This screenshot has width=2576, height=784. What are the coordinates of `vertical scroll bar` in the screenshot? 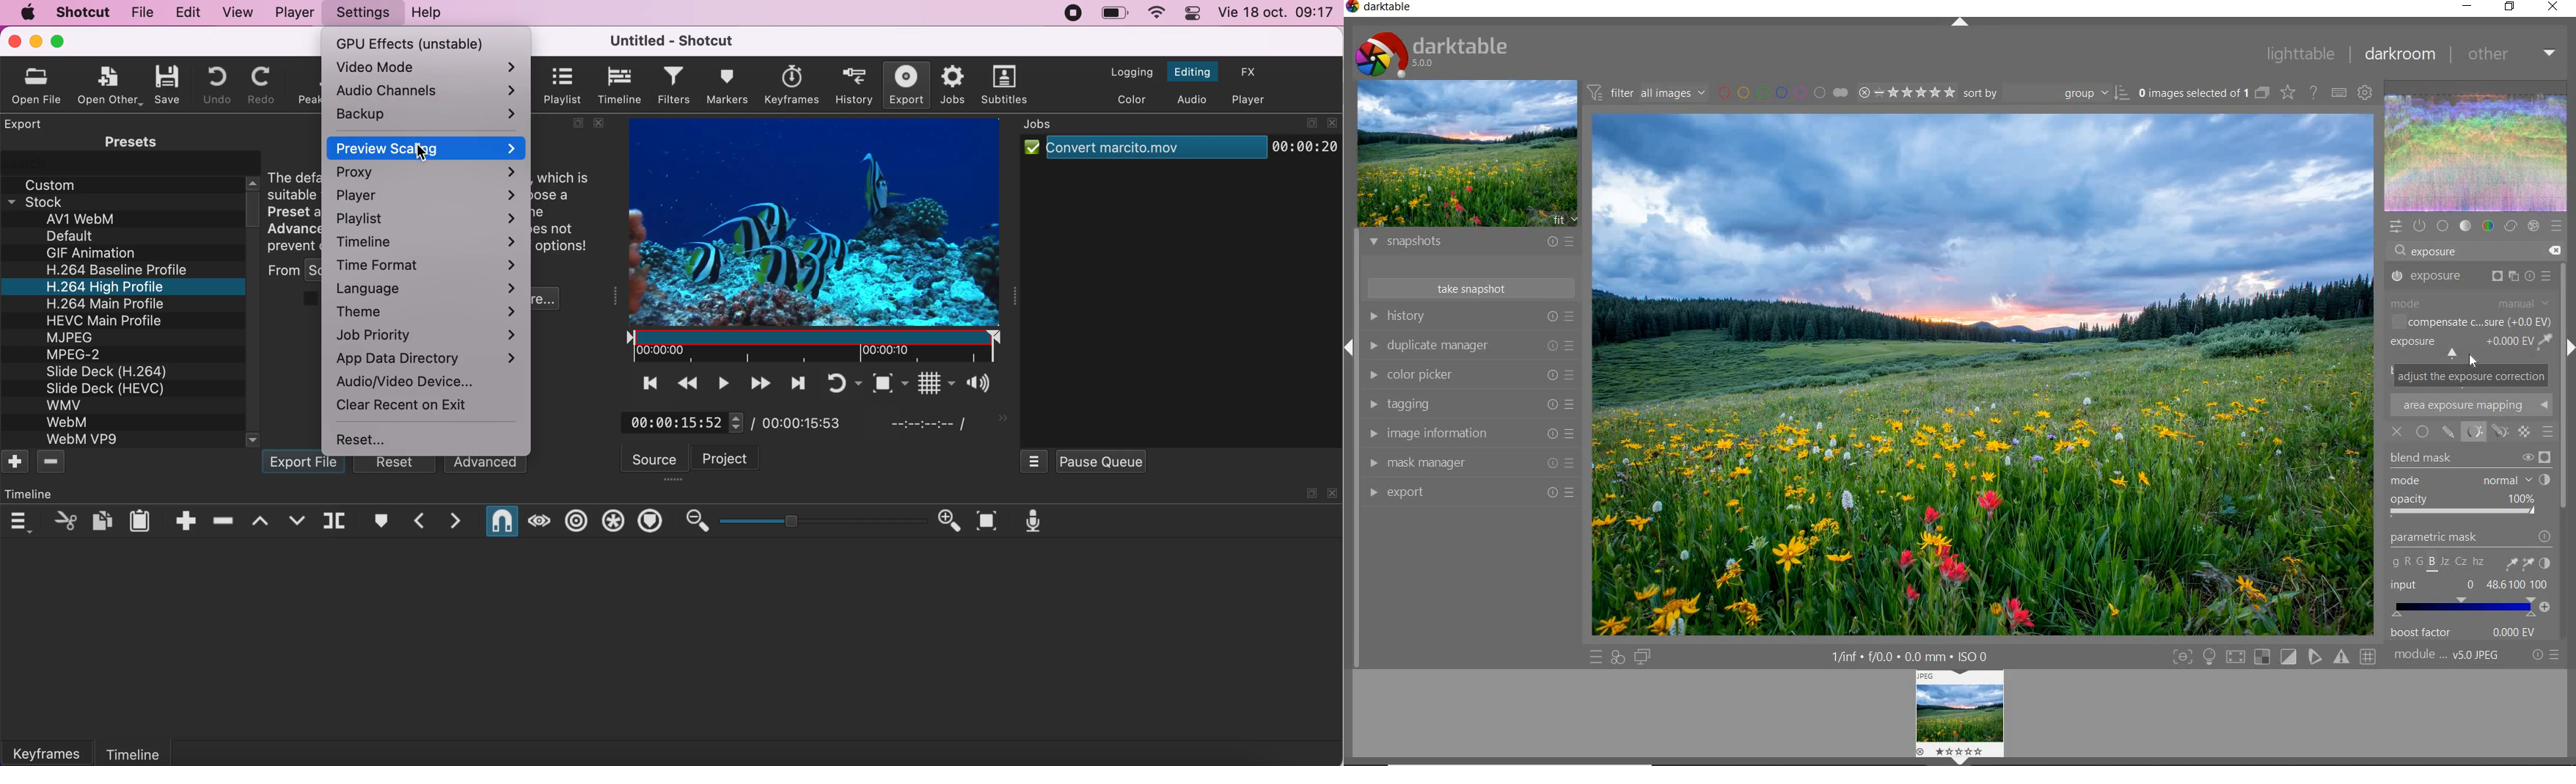 It's located at (254, 207).